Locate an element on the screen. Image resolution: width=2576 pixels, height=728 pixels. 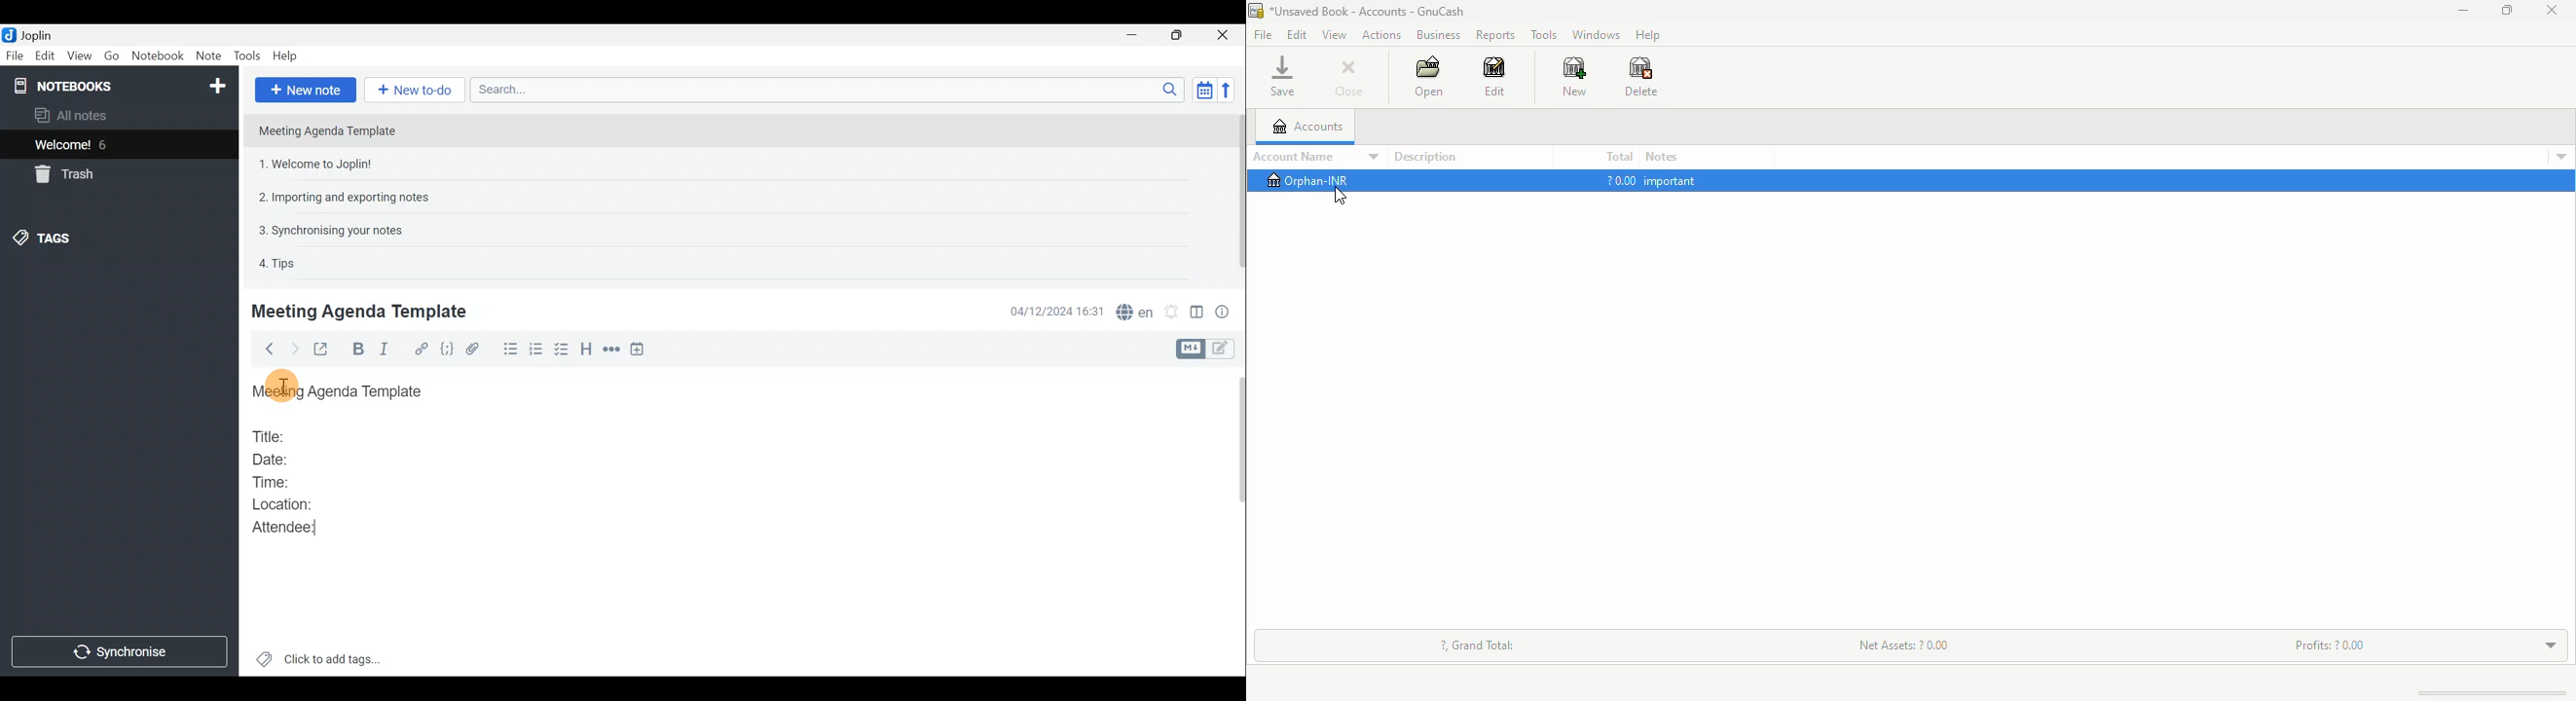
Toggle editors is located at coordinates (1223, 350).